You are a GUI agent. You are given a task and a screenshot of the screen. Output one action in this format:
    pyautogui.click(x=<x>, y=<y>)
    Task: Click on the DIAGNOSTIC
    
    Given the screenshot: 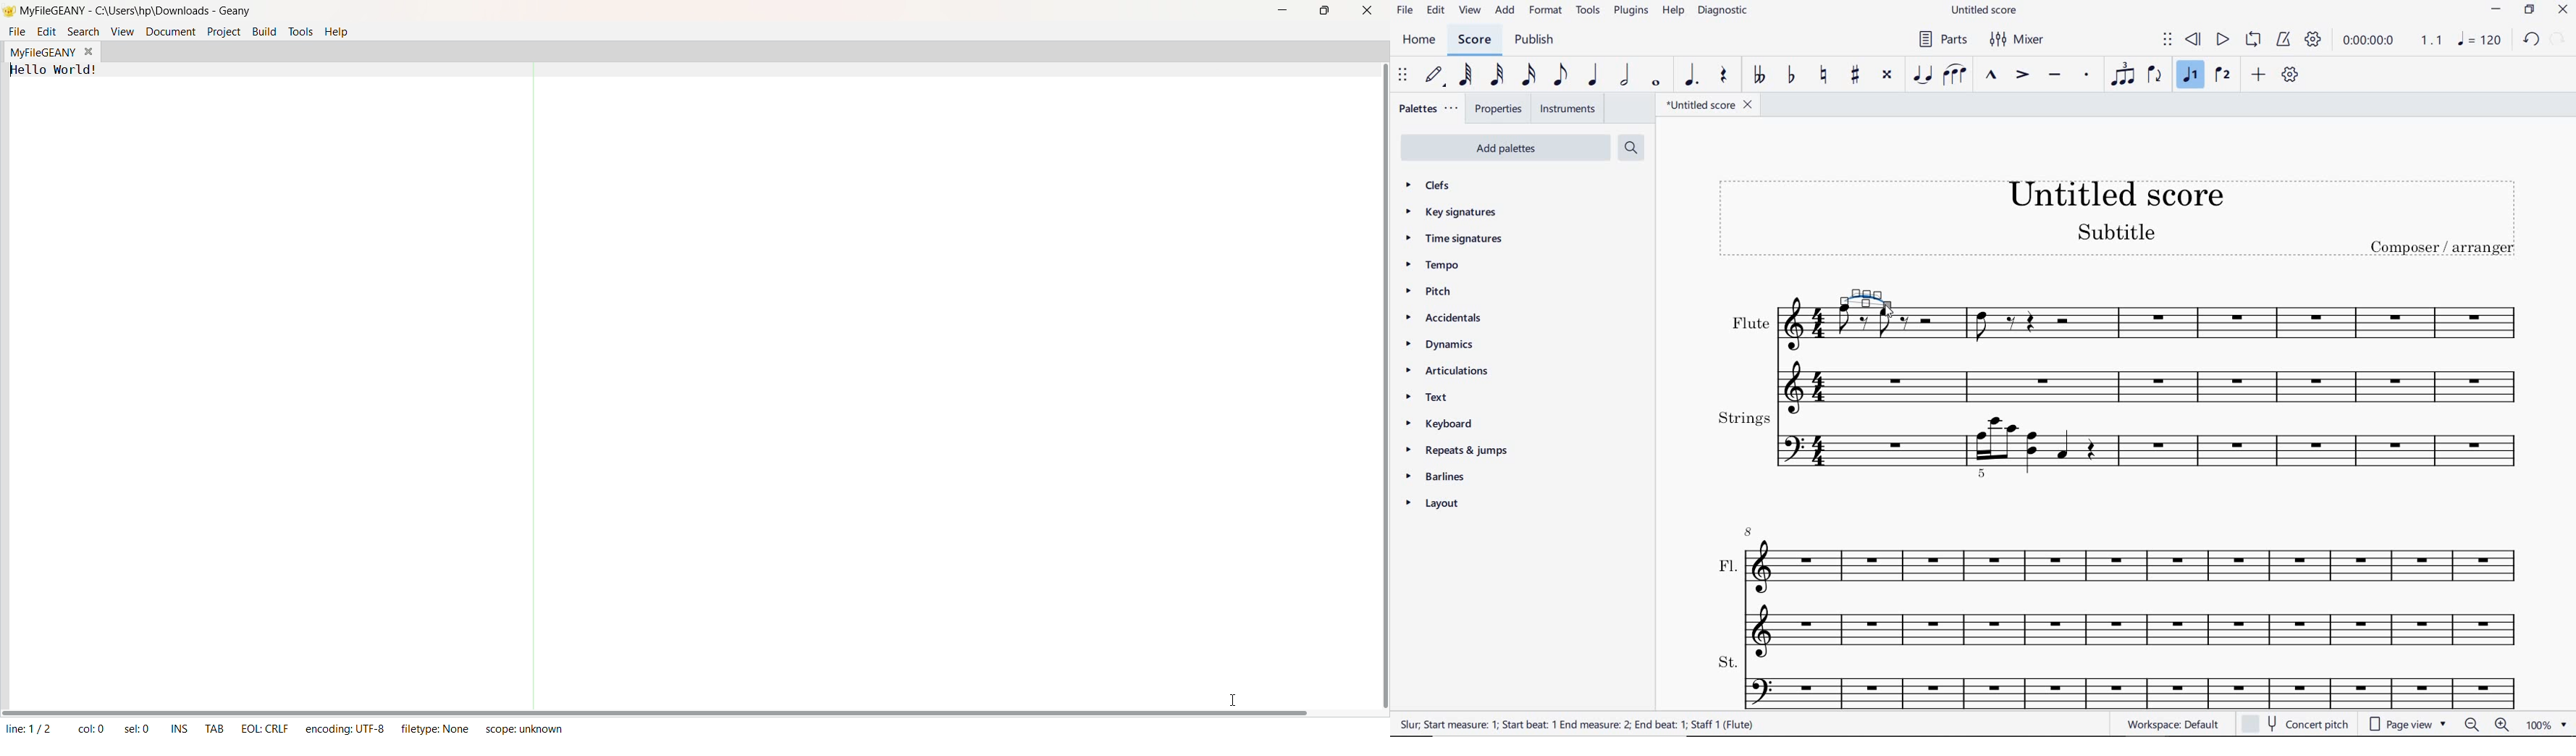 What is the action you would take?
    pyautogui.click(x=1728, y=11)
    